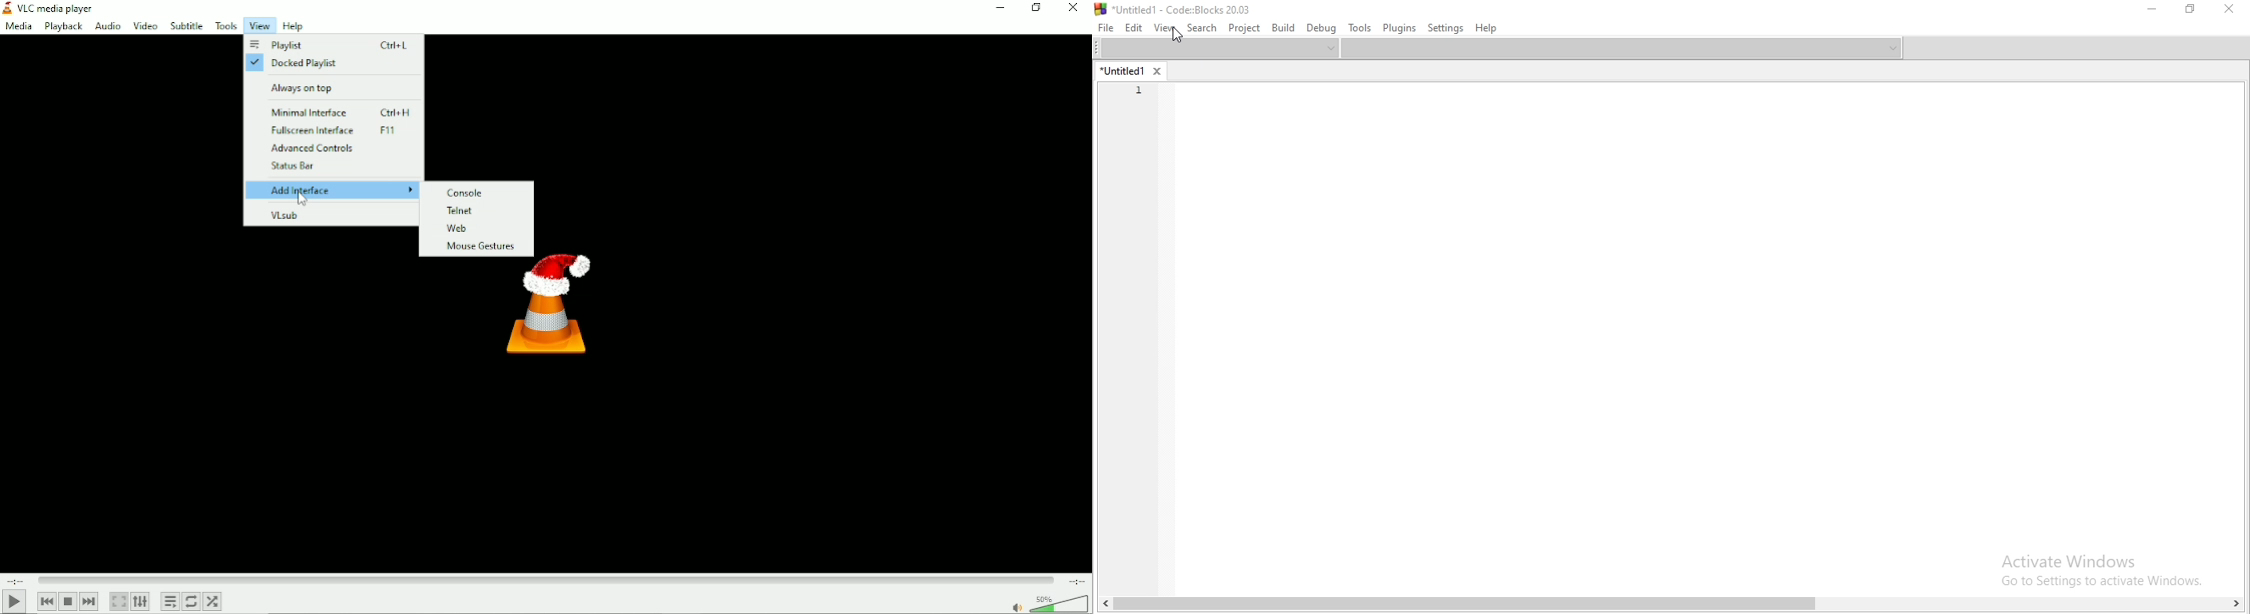 This screenshot has width=2268, height=616. What do you see at coordinates (2076, 48) in the screenshot?
I see `empty dropdown` at bounding box center [2076, 48].